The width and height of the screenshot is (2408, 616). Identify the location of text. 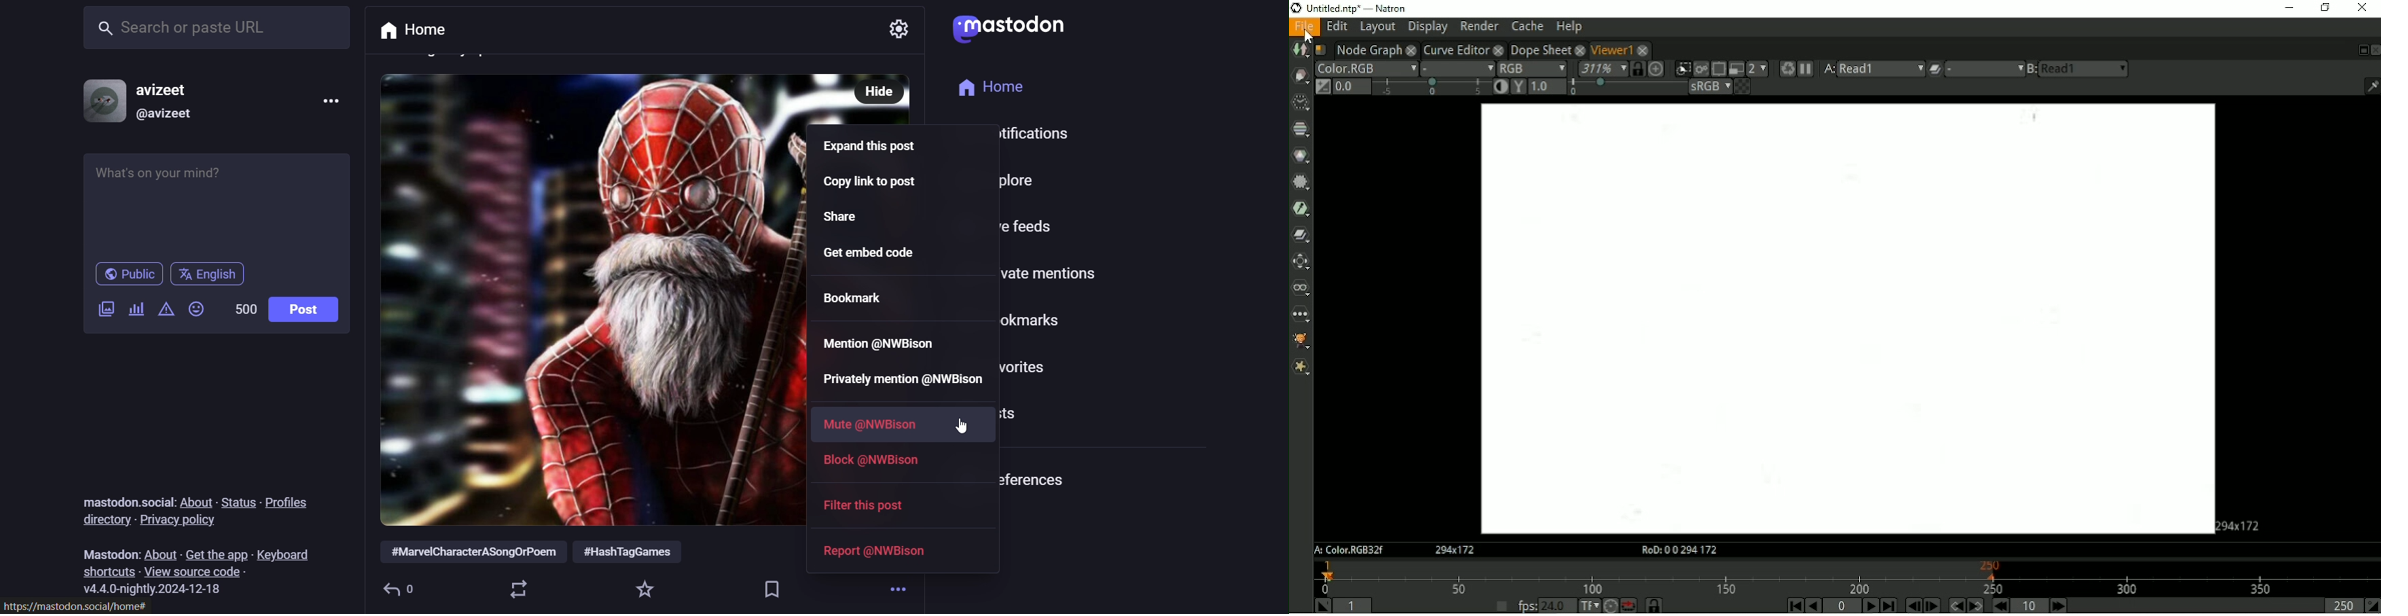
(105, 554).